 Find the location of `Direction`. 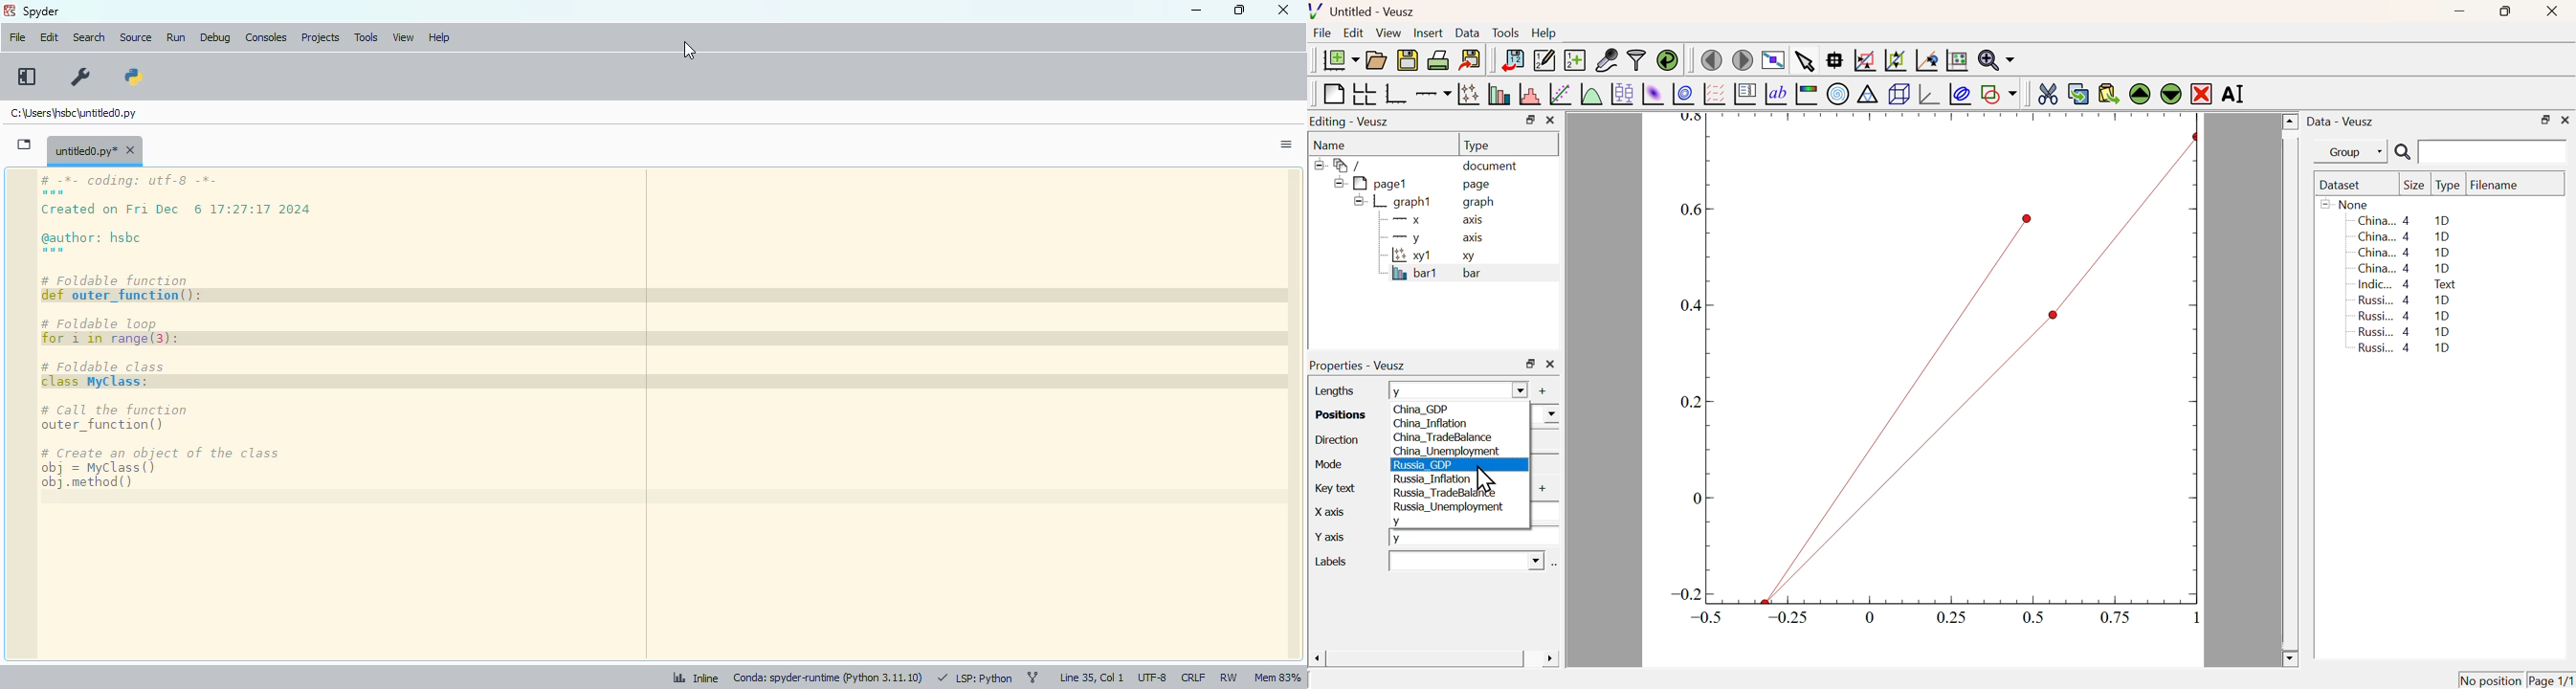

Direction is located at coordinates (1337, 439).